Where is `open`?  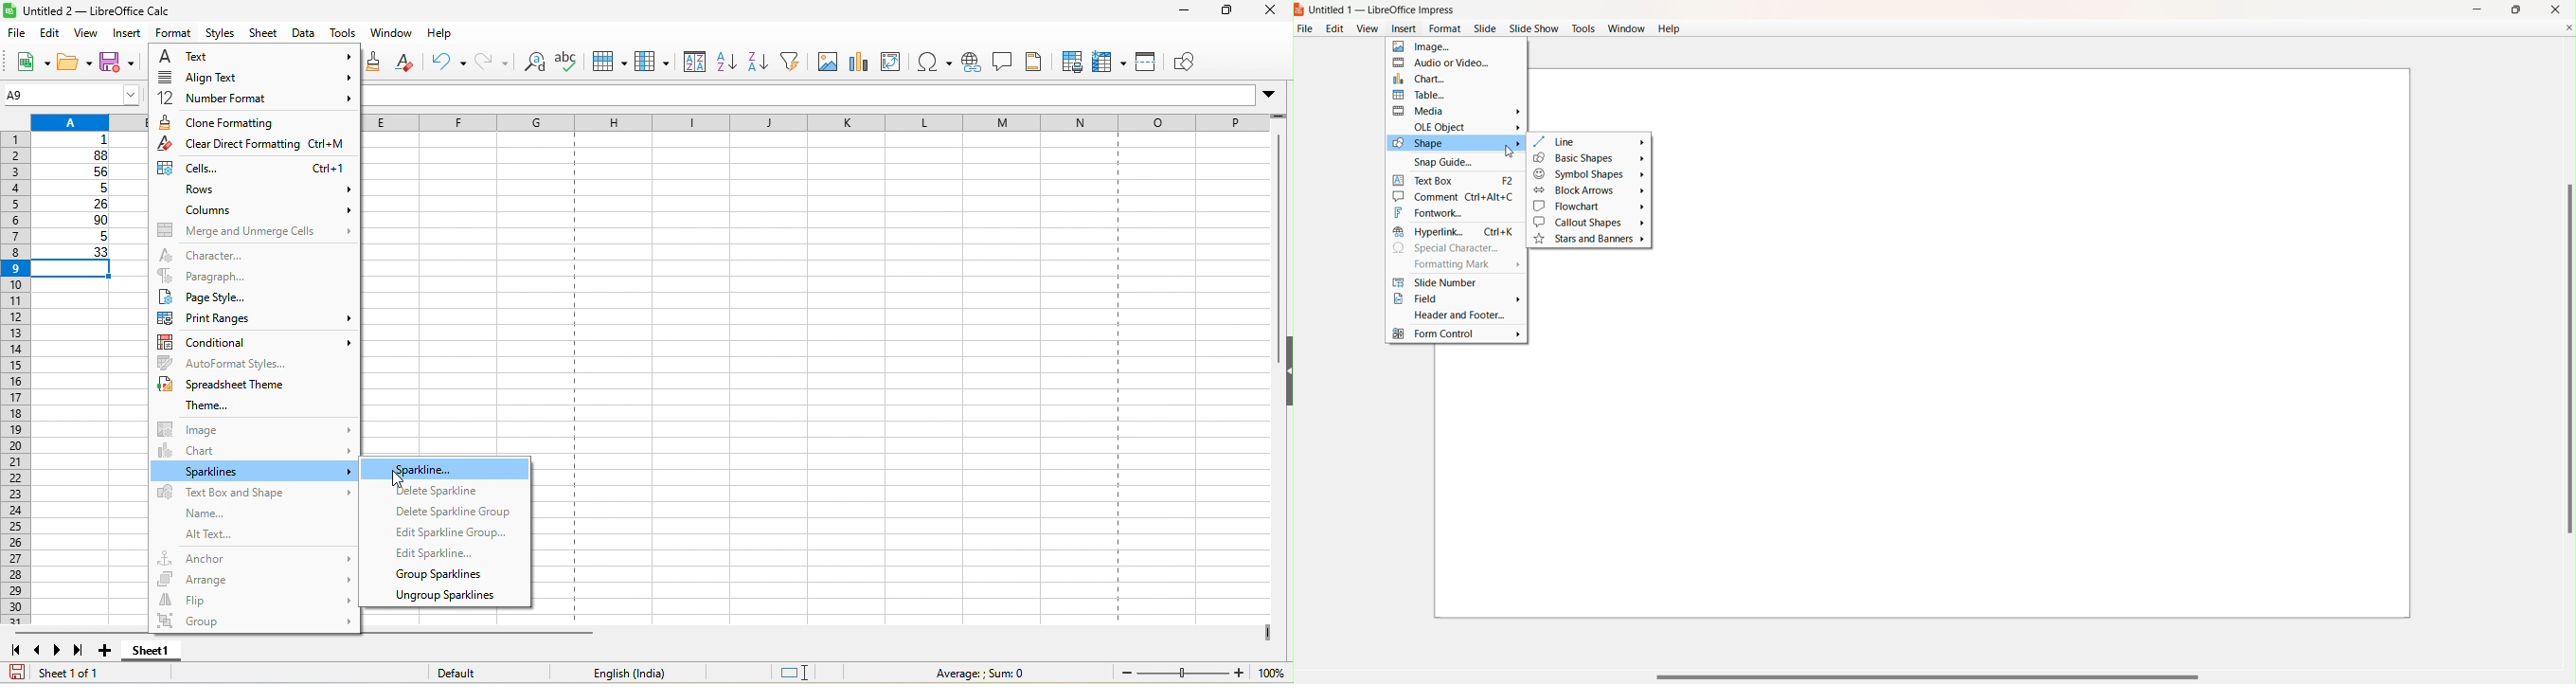
open is located at coordinates (76, 63).